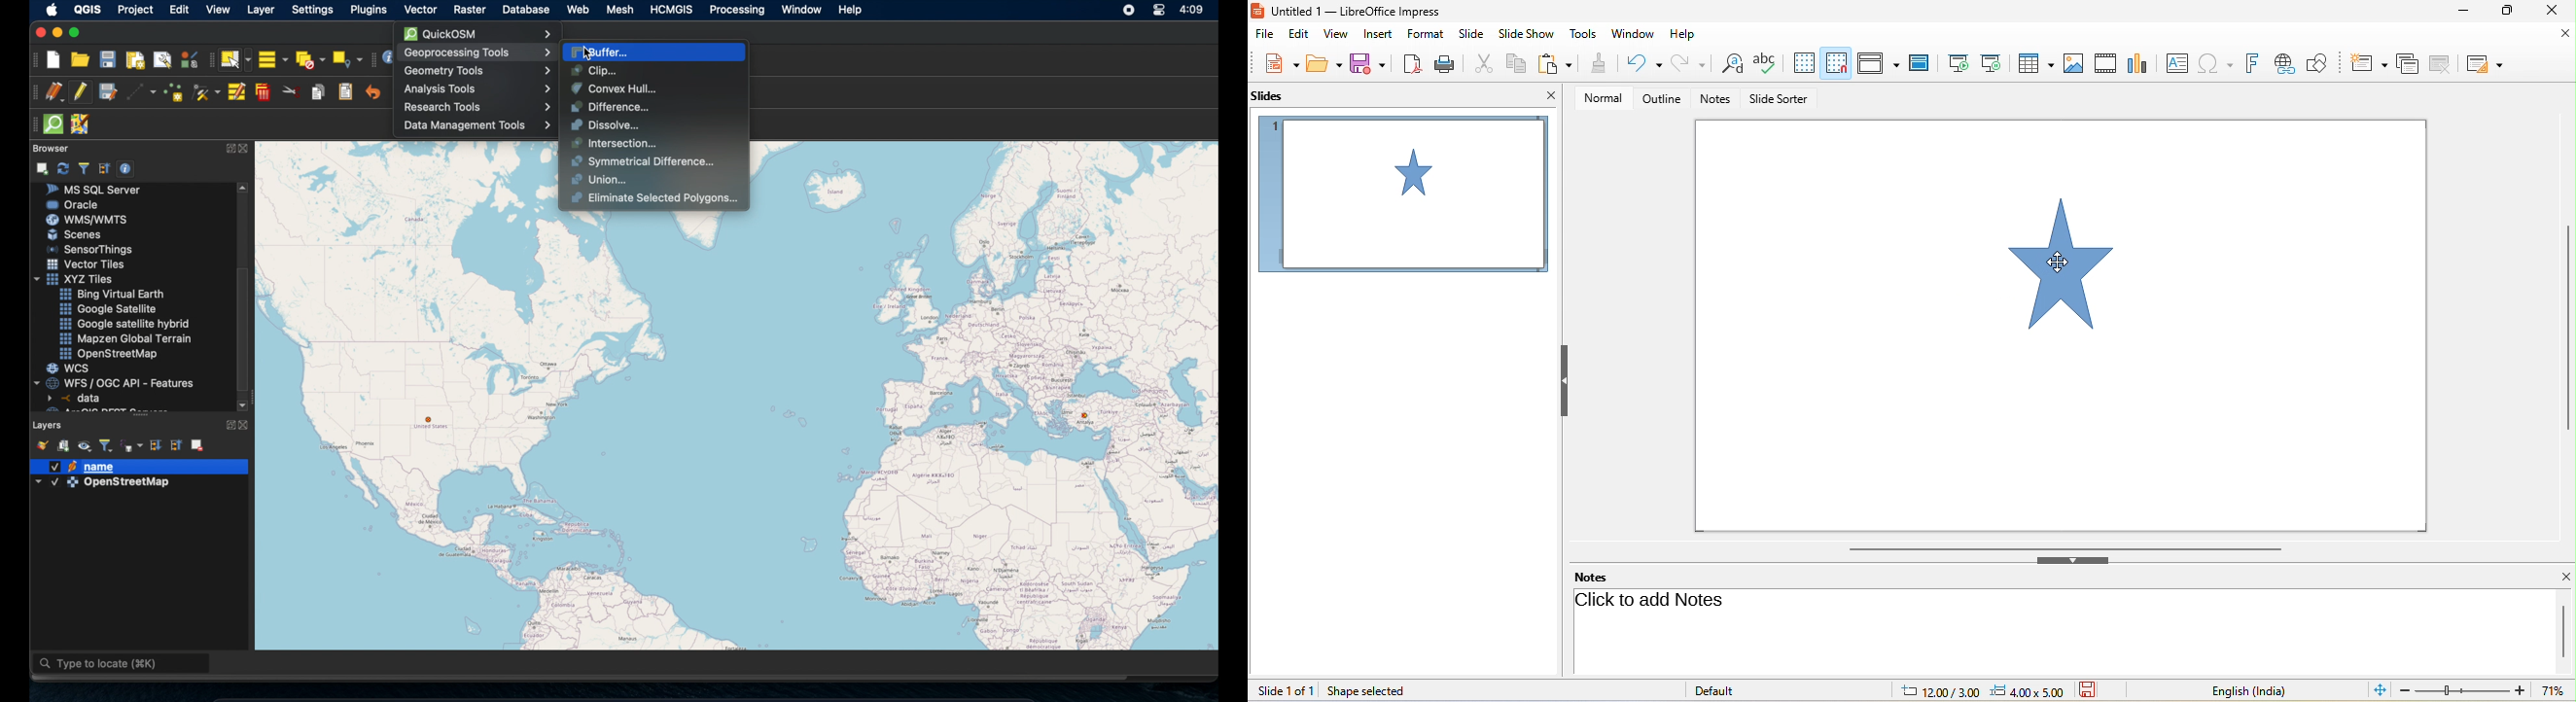 The image size is (2576, 728). I want to click on attributes toolbar, so click(373, 58).